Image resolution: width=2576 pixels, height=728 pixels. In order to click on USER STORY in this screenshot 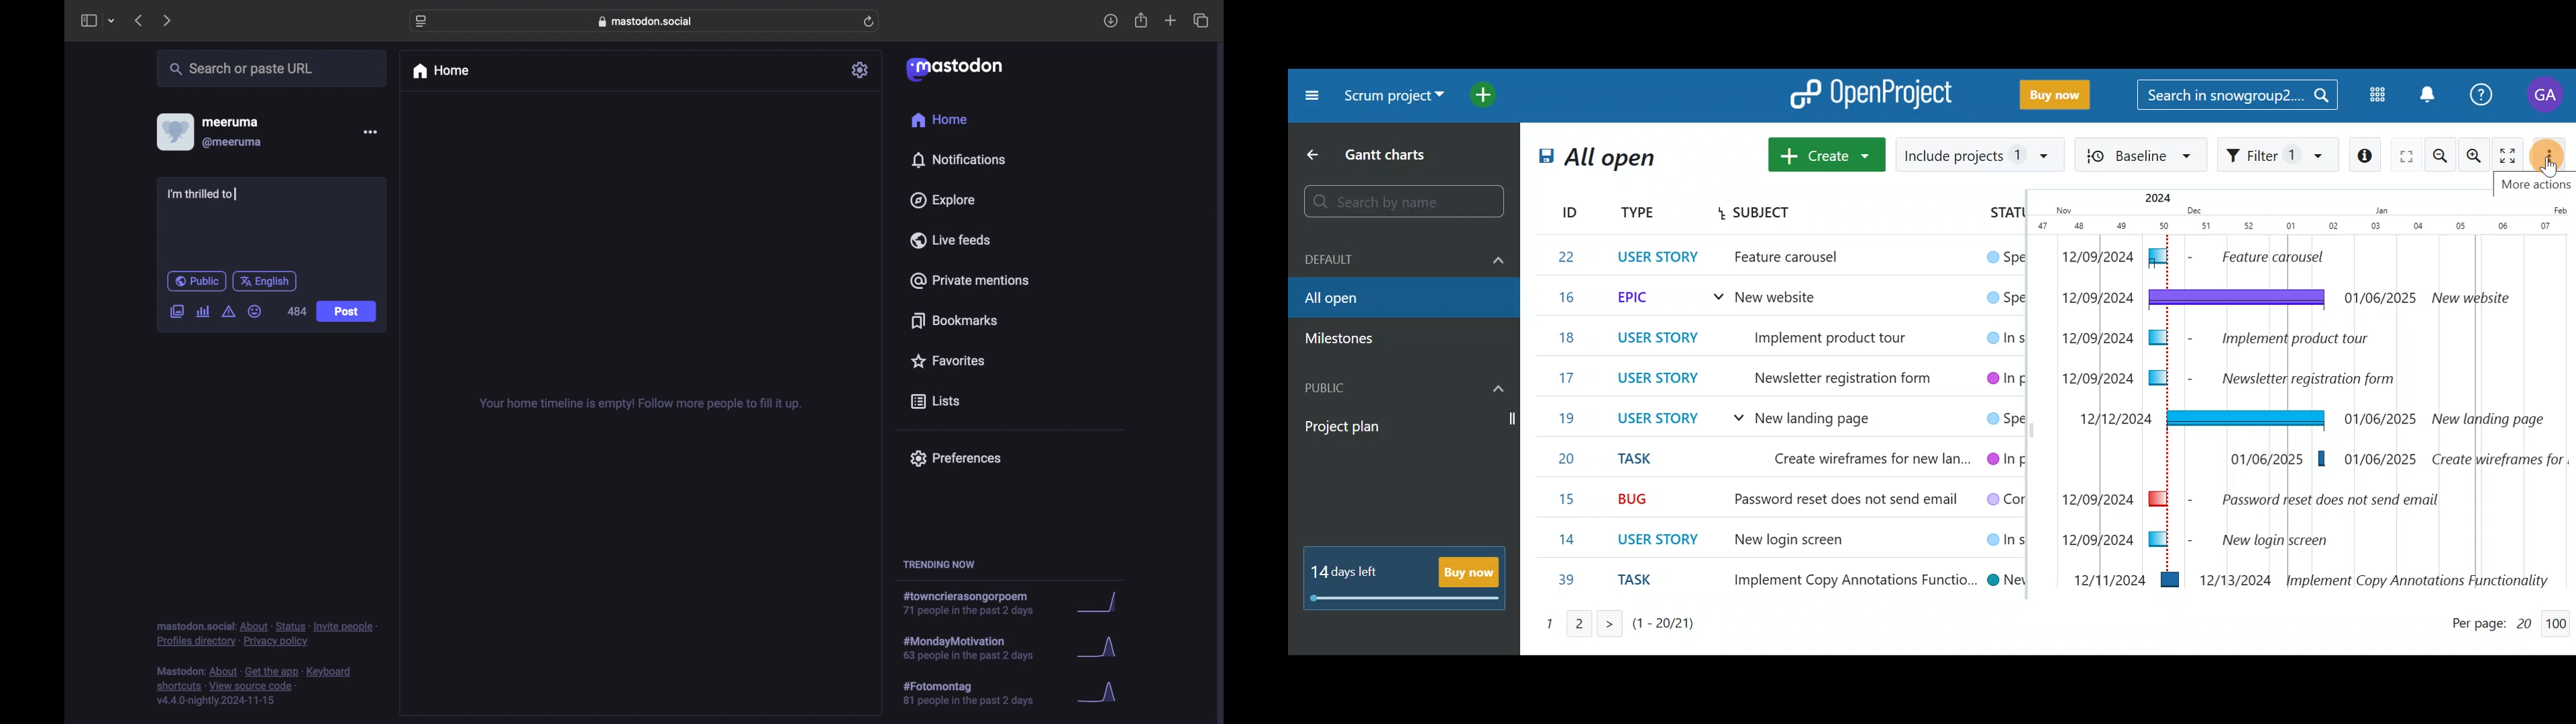, I will do `click(1656, 337)`.